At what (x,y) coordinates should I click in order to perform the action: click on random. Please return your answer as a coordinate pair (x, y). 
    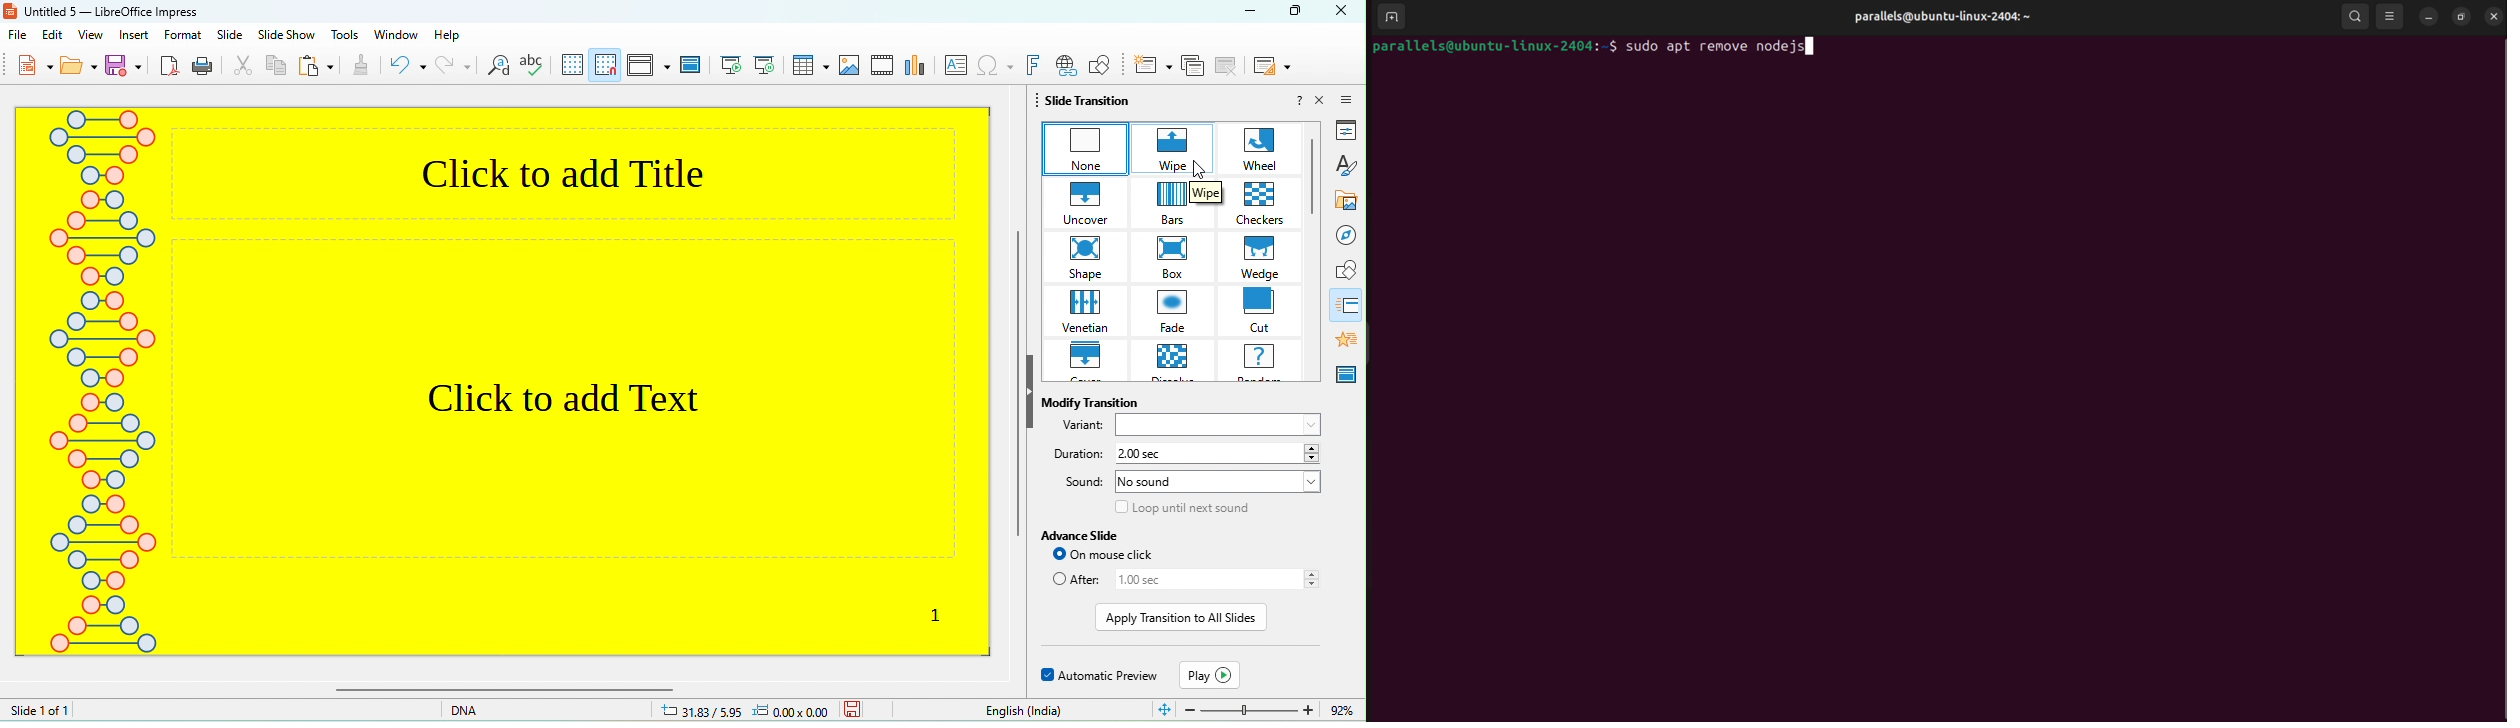
    Looking at the image, I should click on (1264, 360).